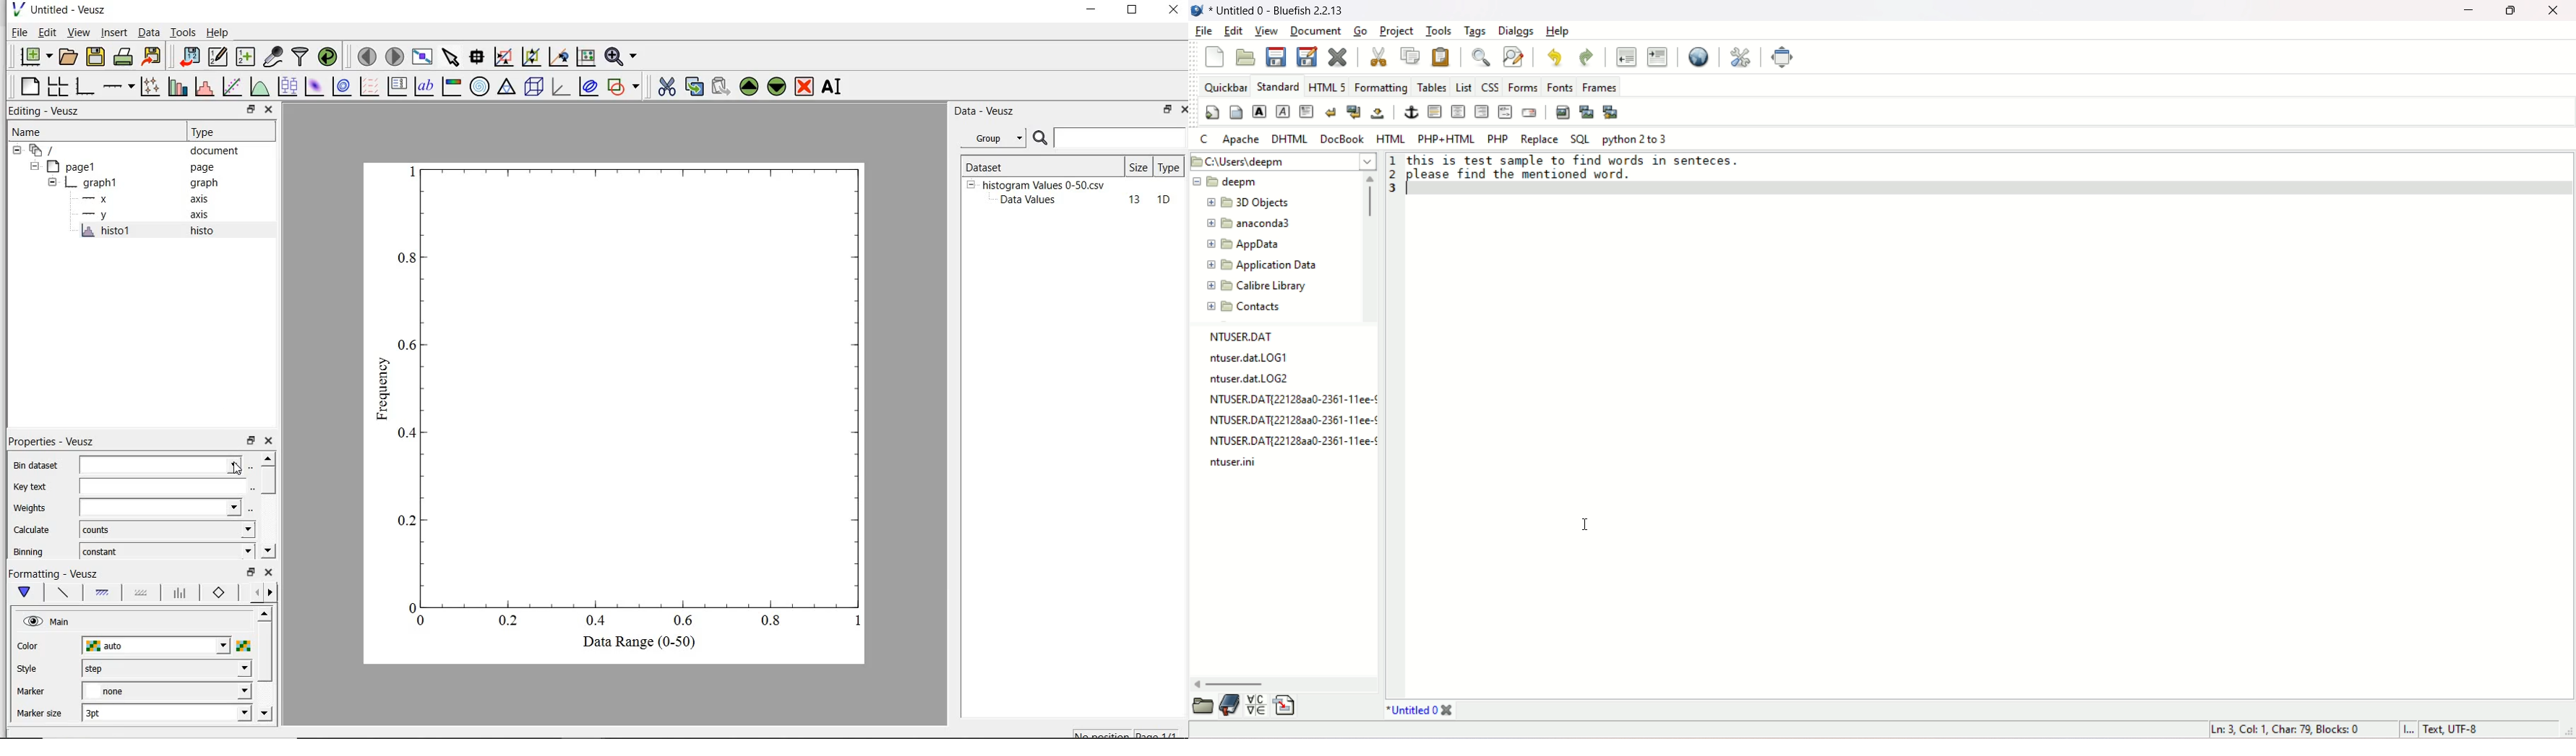  I want to click on NTUSER.DAT{221282a0-2361-11ee-¢, so click(1292, 400).